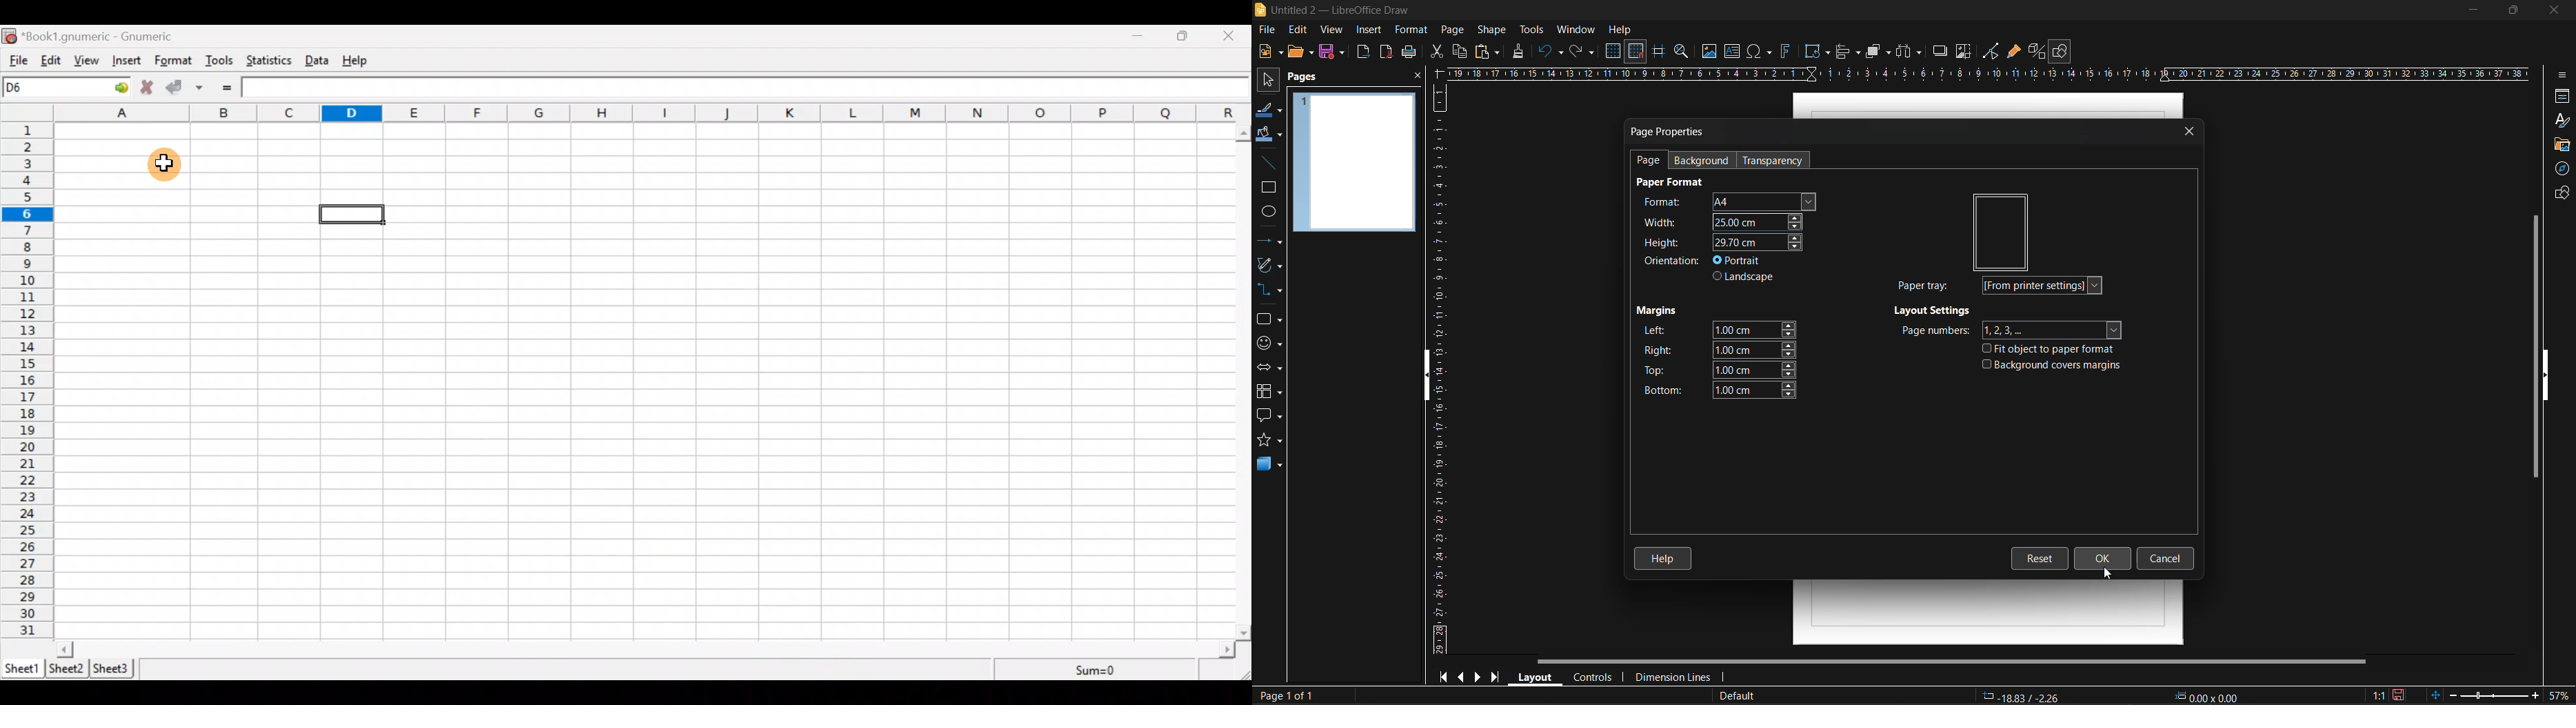 This screenshot has width=2576, height=728. I want to click on new, so click(1267, 53).